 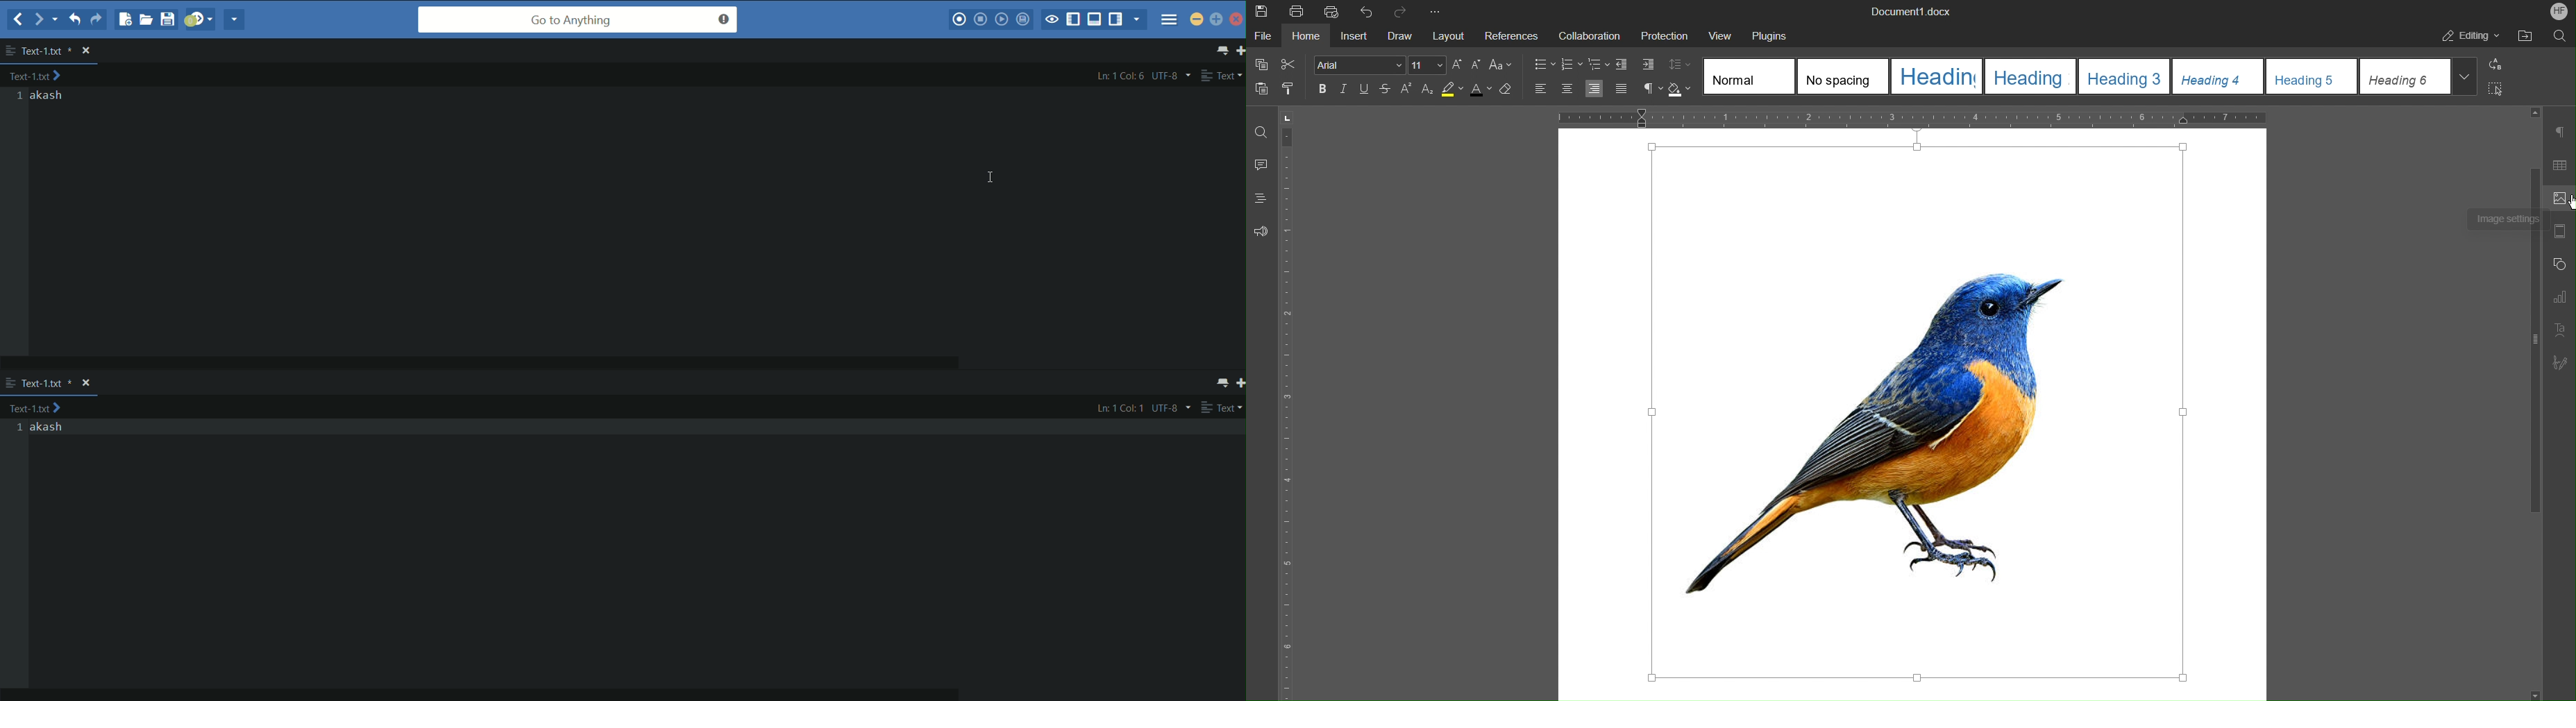 I want to click on Align Center, so click(x=1566, y=90).